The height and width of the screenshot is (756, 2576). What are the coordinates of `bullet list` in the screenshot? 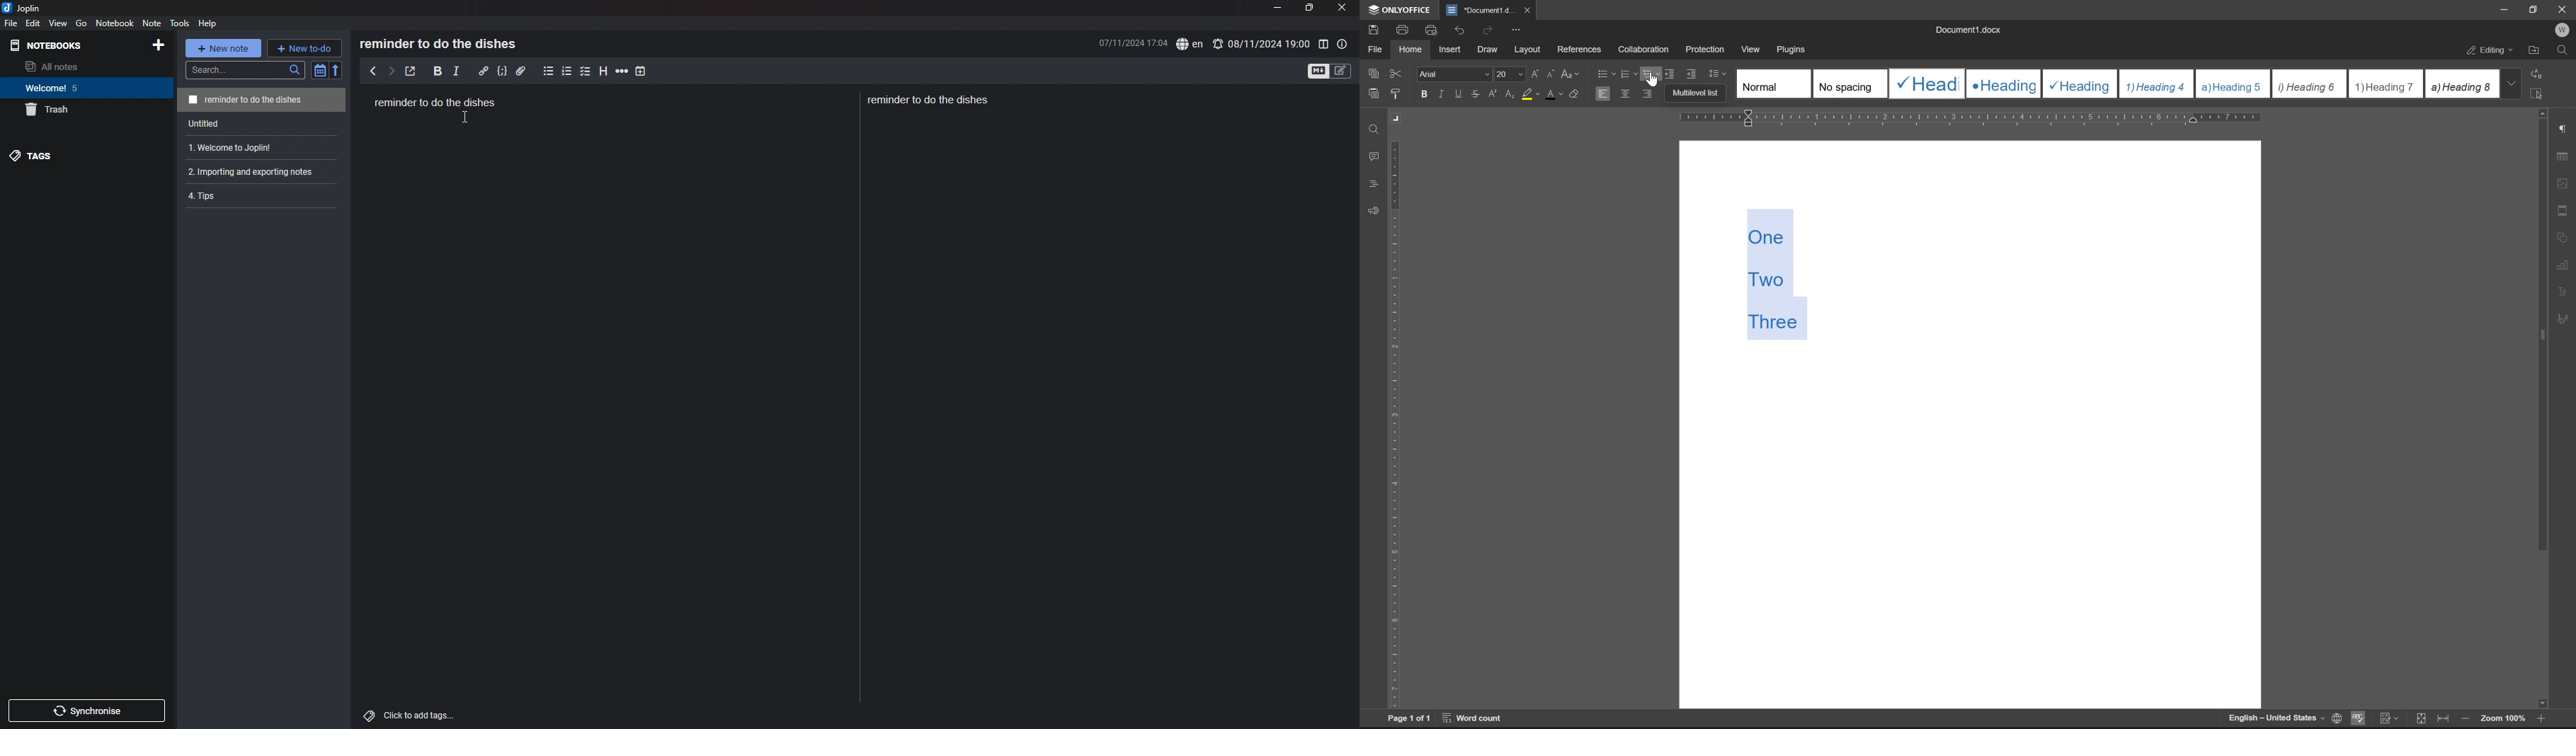 It's located at (549, 71).